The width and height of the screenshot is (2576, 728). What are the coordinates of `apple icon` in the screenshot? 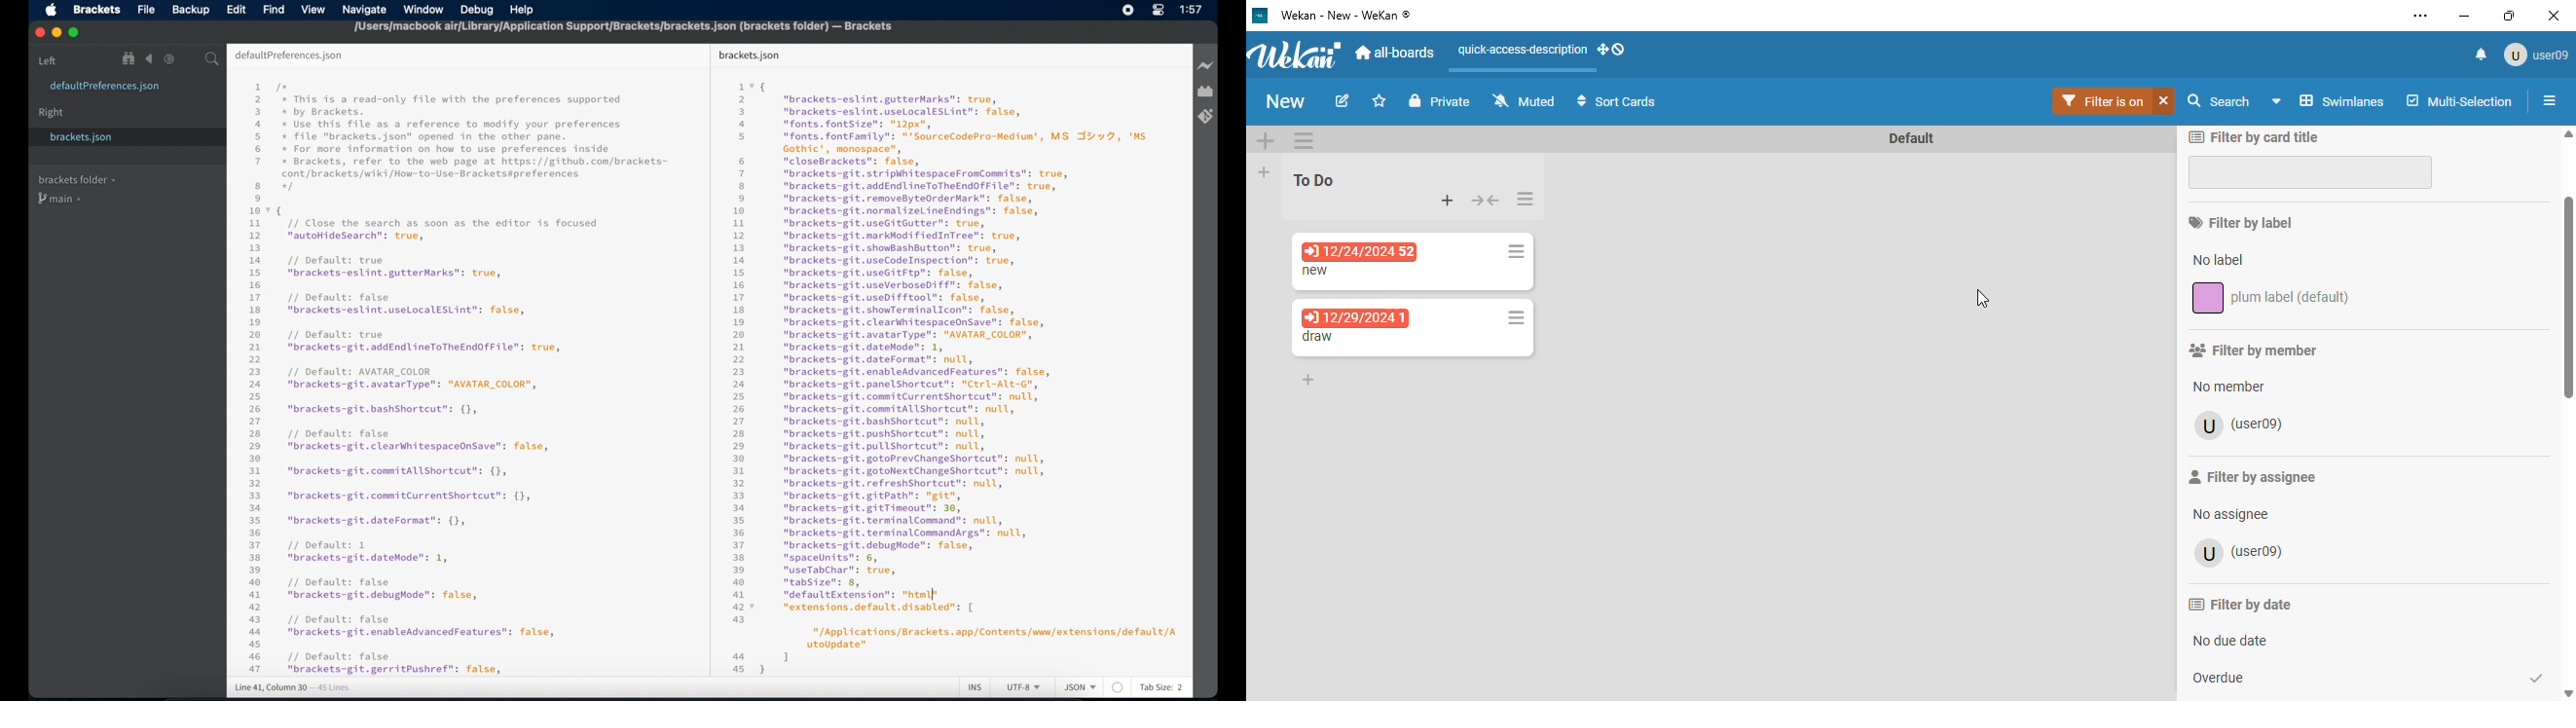 It's located at (51, 10).